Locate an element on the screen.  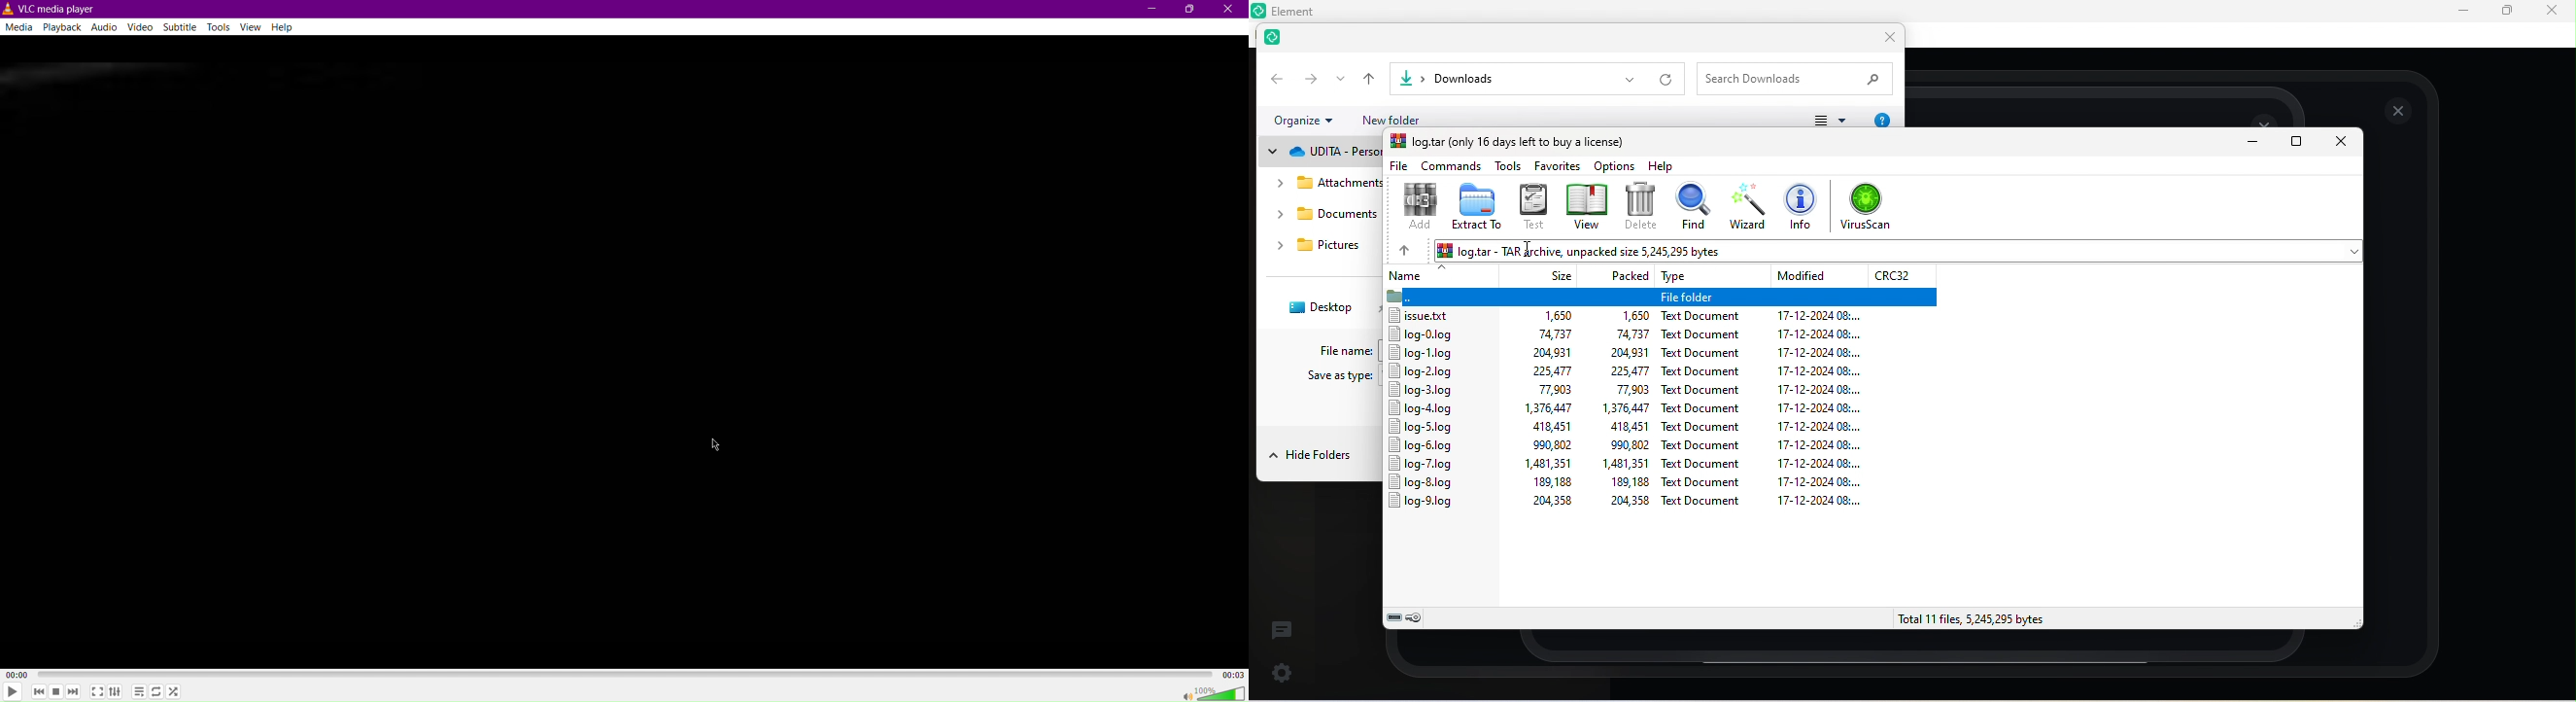
Fullscreen is located at coordinates (96, 692).